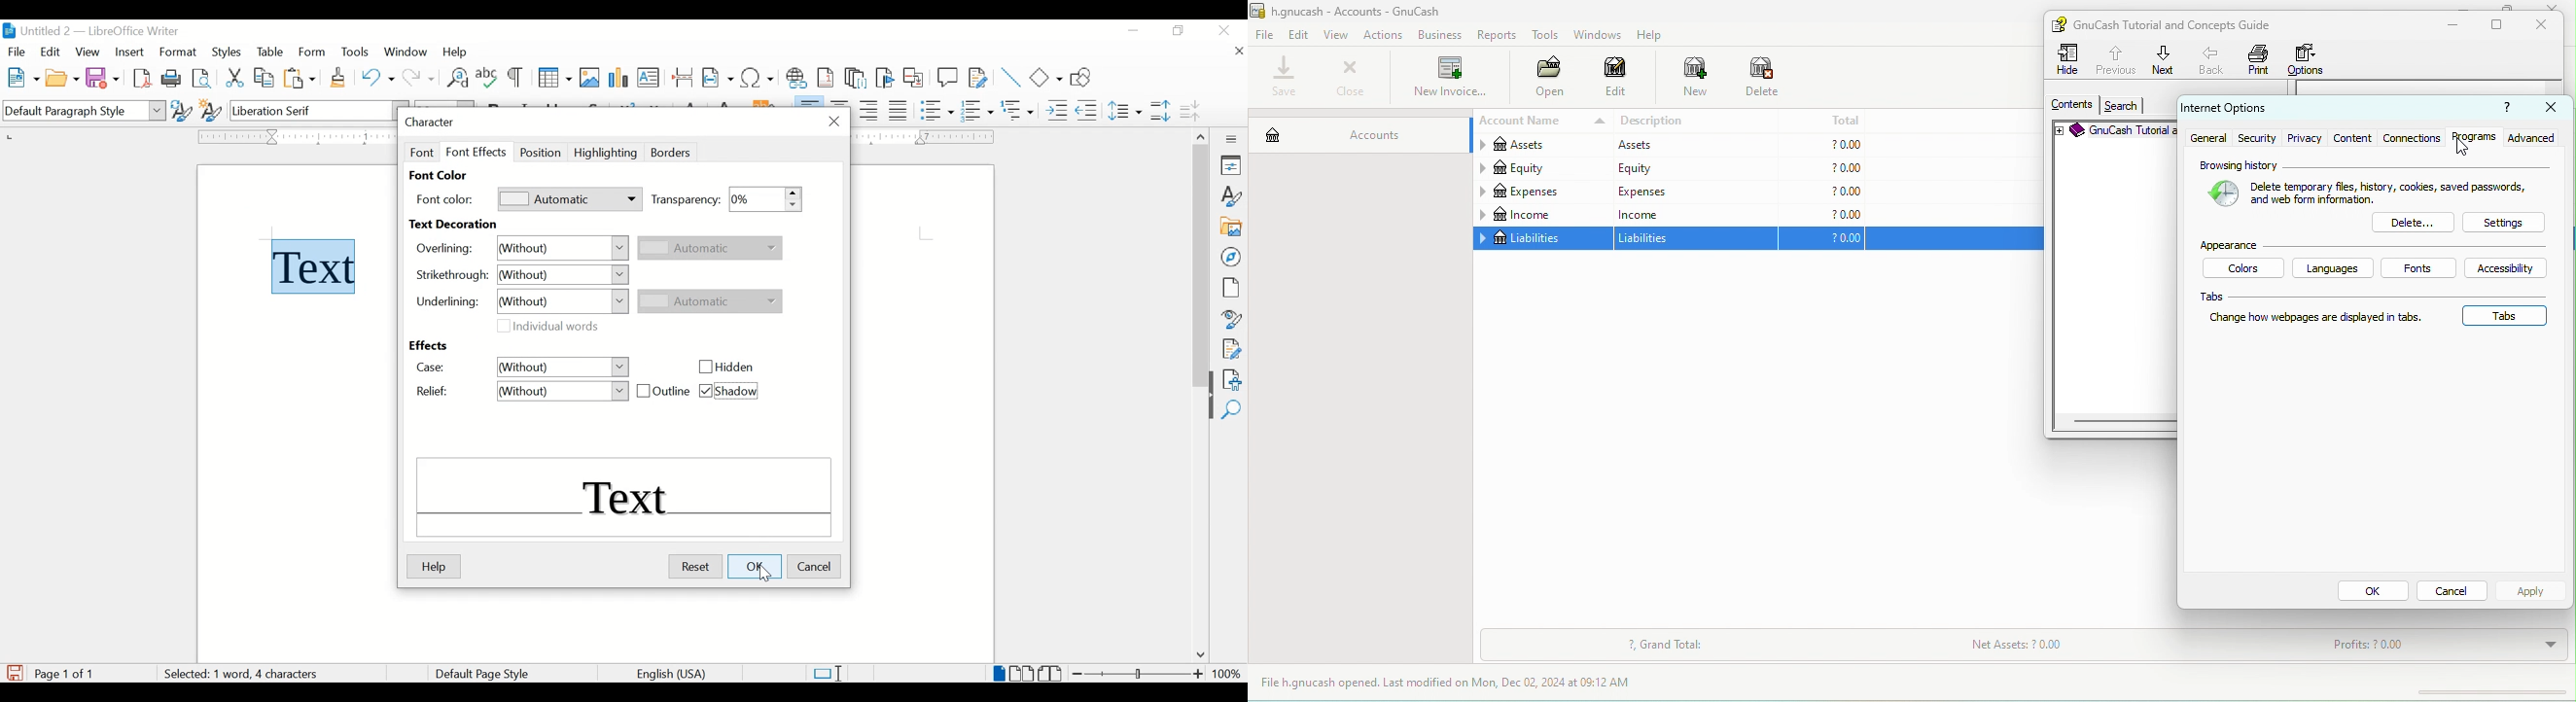 Image resolution: width=2576 pixels, height=728 pixels. I want to click on set line spacing, so click(1127, 111).